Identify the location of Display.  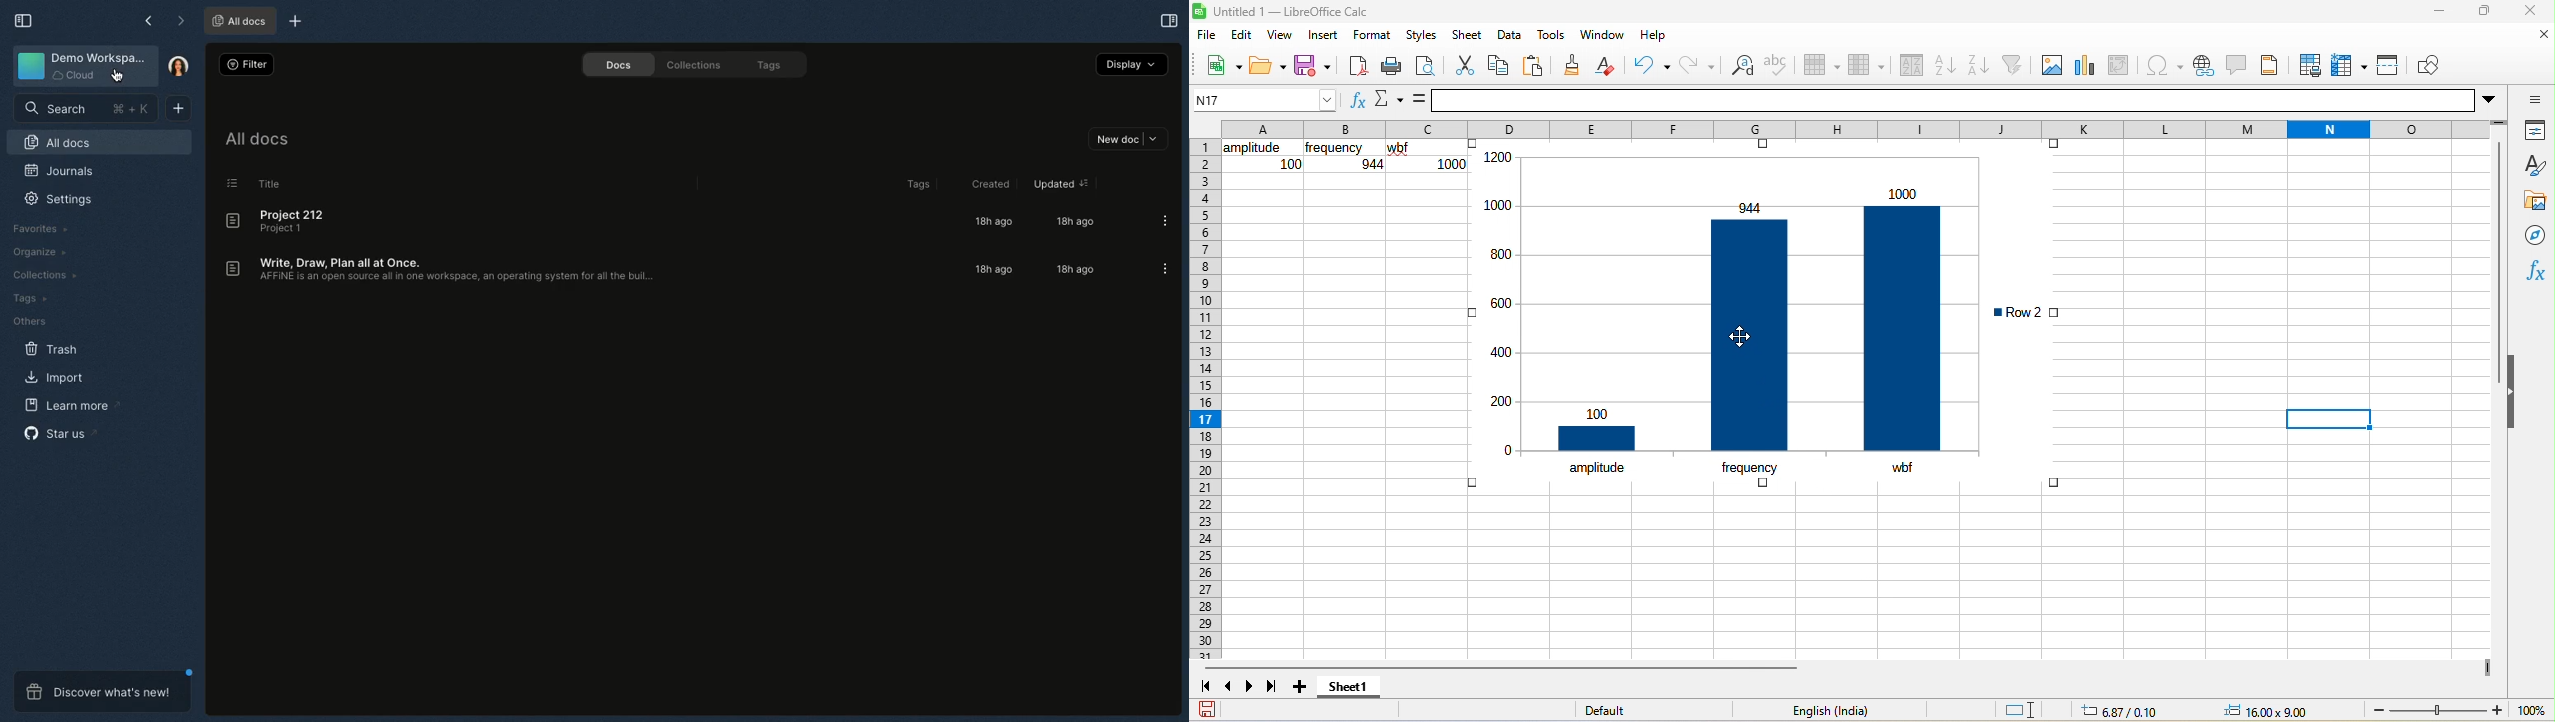
(1131, 64).